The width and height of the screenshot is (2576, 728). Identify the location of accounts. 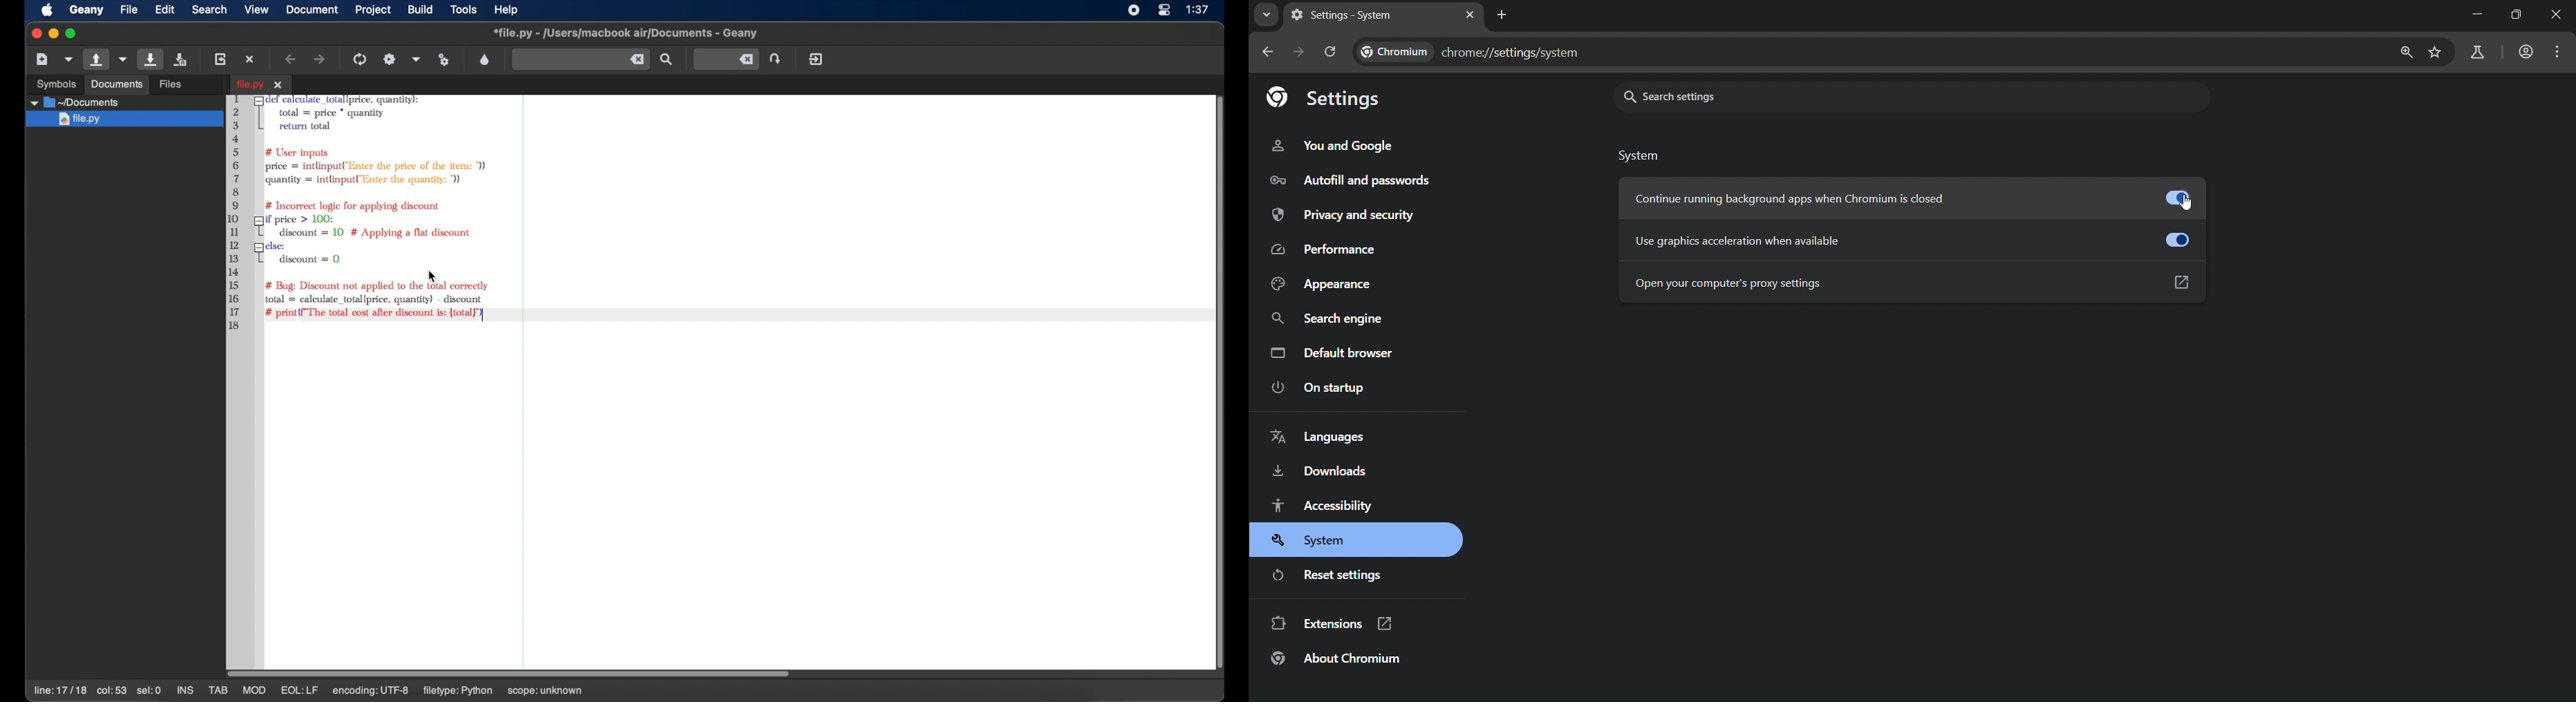
(2479, 51).